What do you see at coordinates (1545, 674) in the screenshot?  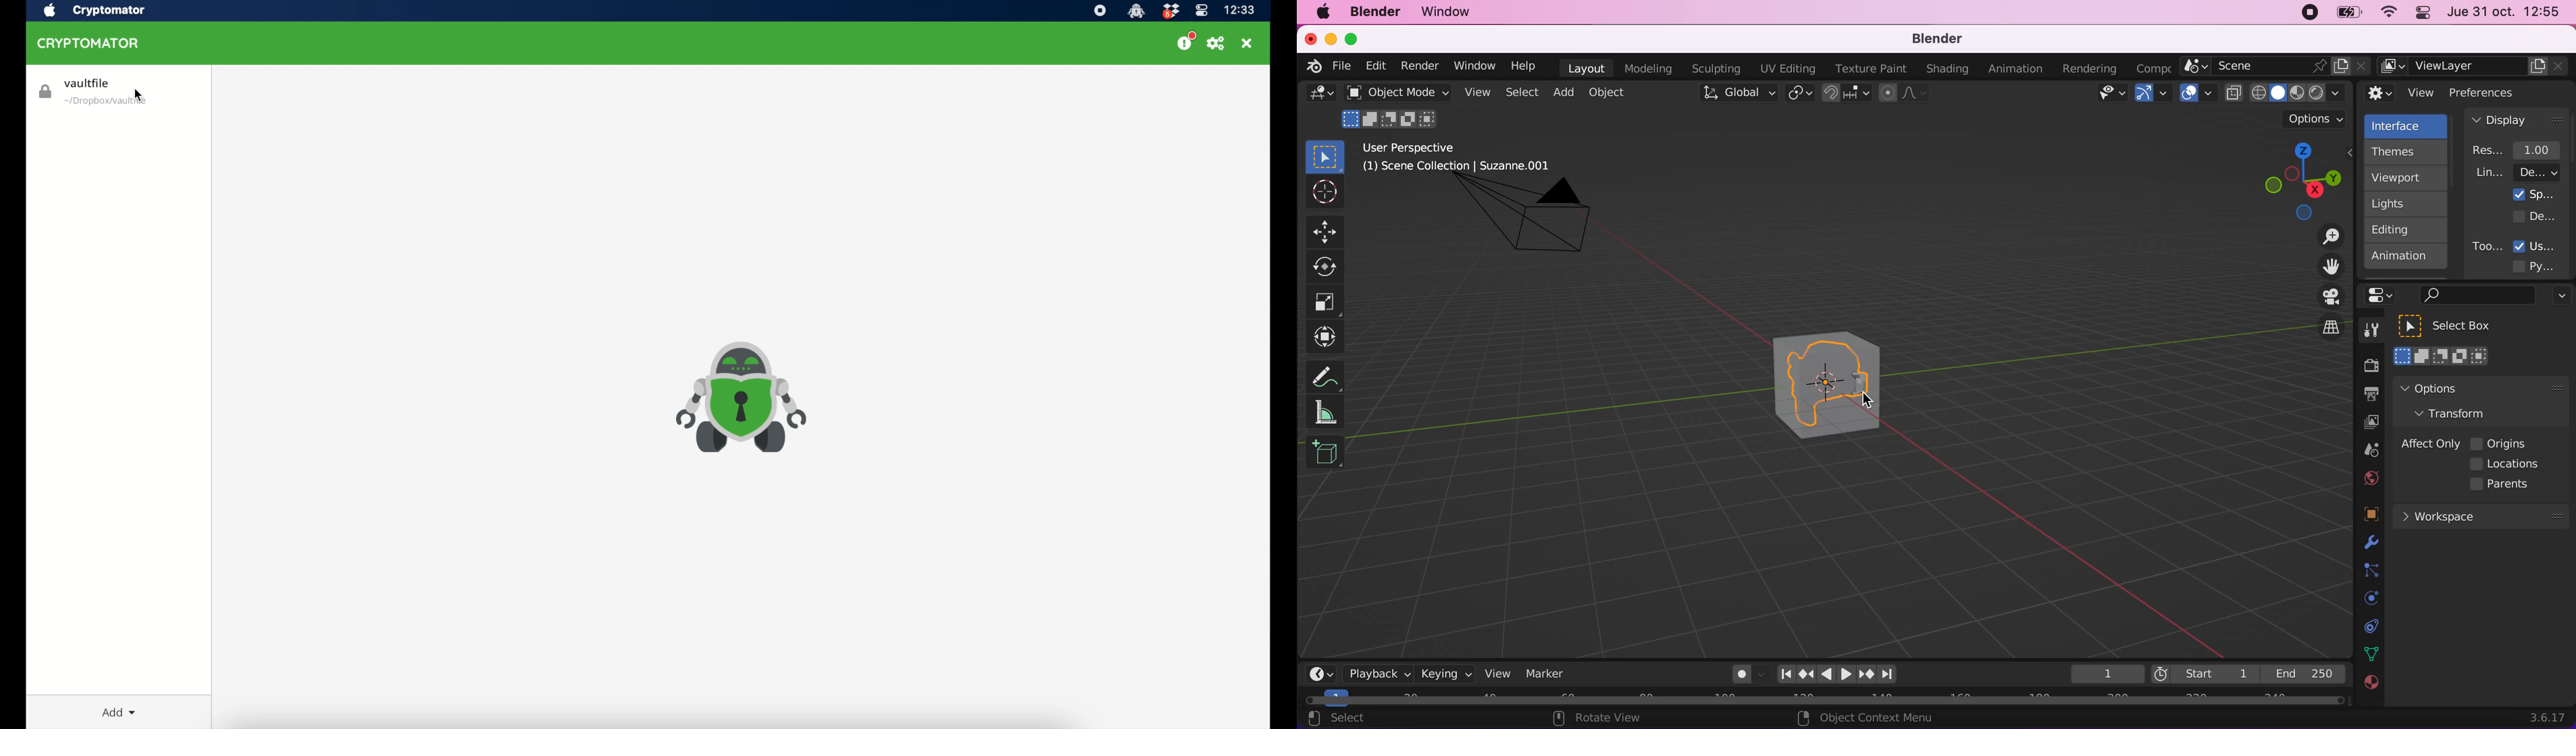 I see `marker` at bounding box center [1545, 674].